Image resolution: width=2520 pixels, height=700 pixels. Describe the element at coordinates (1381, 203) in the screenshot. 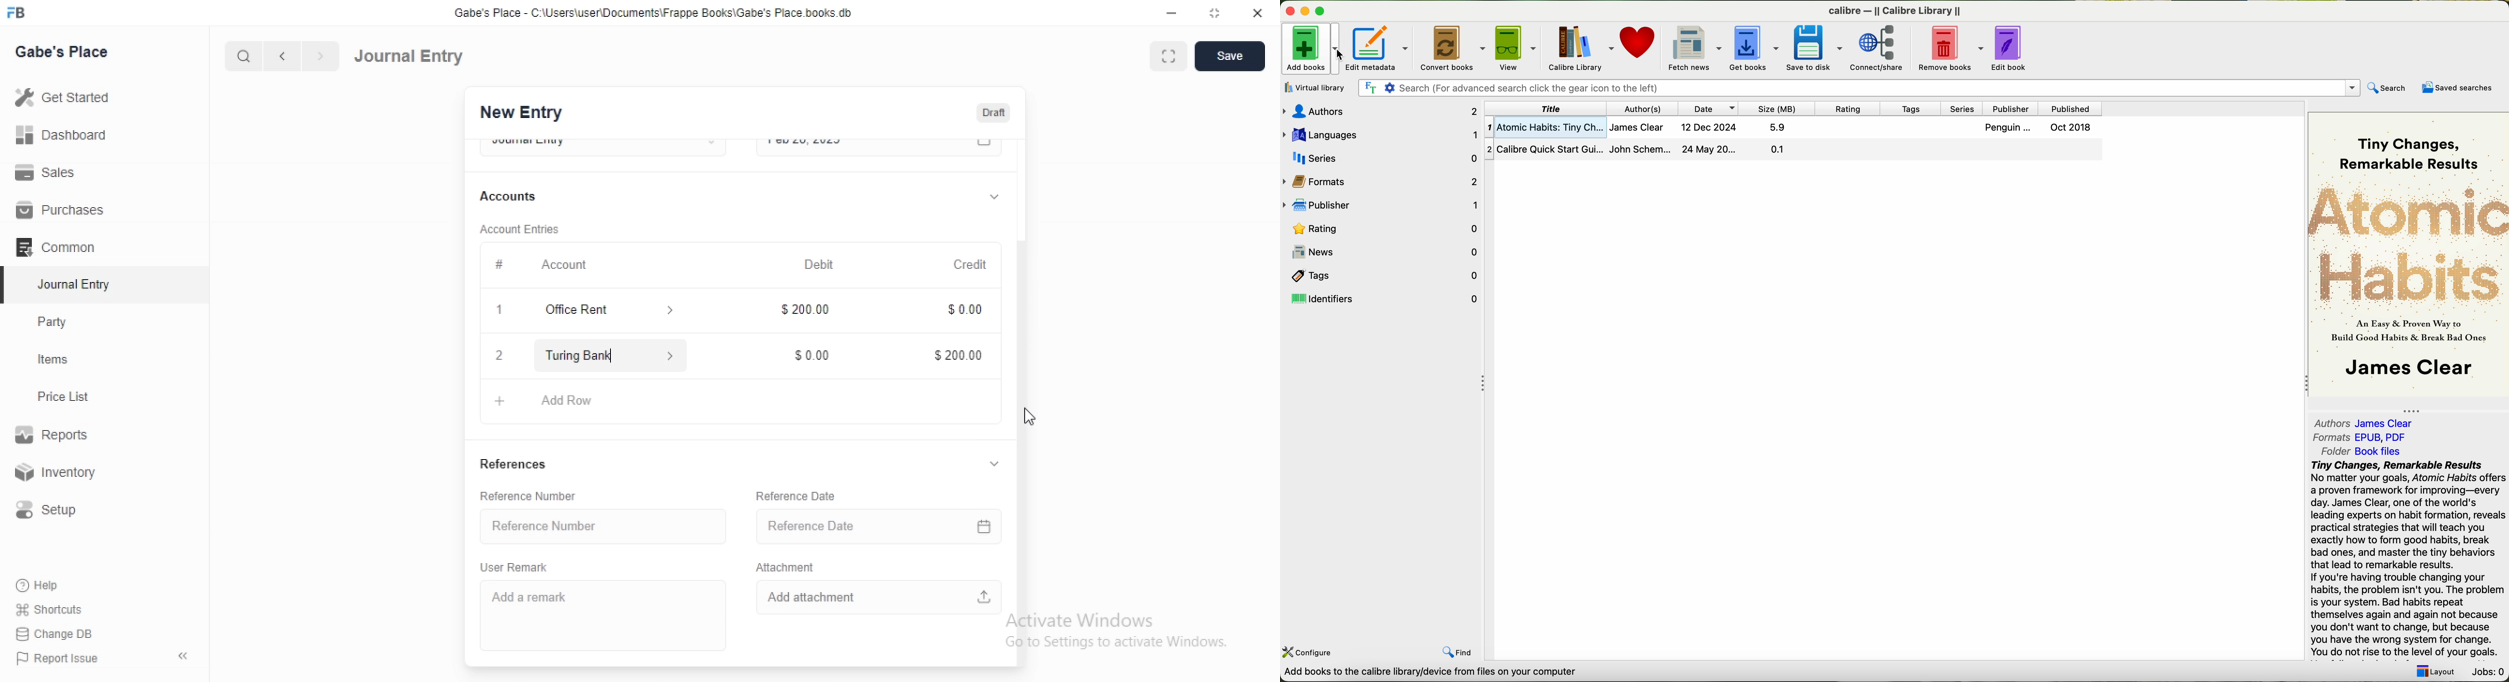

I see `publisher` at that location.